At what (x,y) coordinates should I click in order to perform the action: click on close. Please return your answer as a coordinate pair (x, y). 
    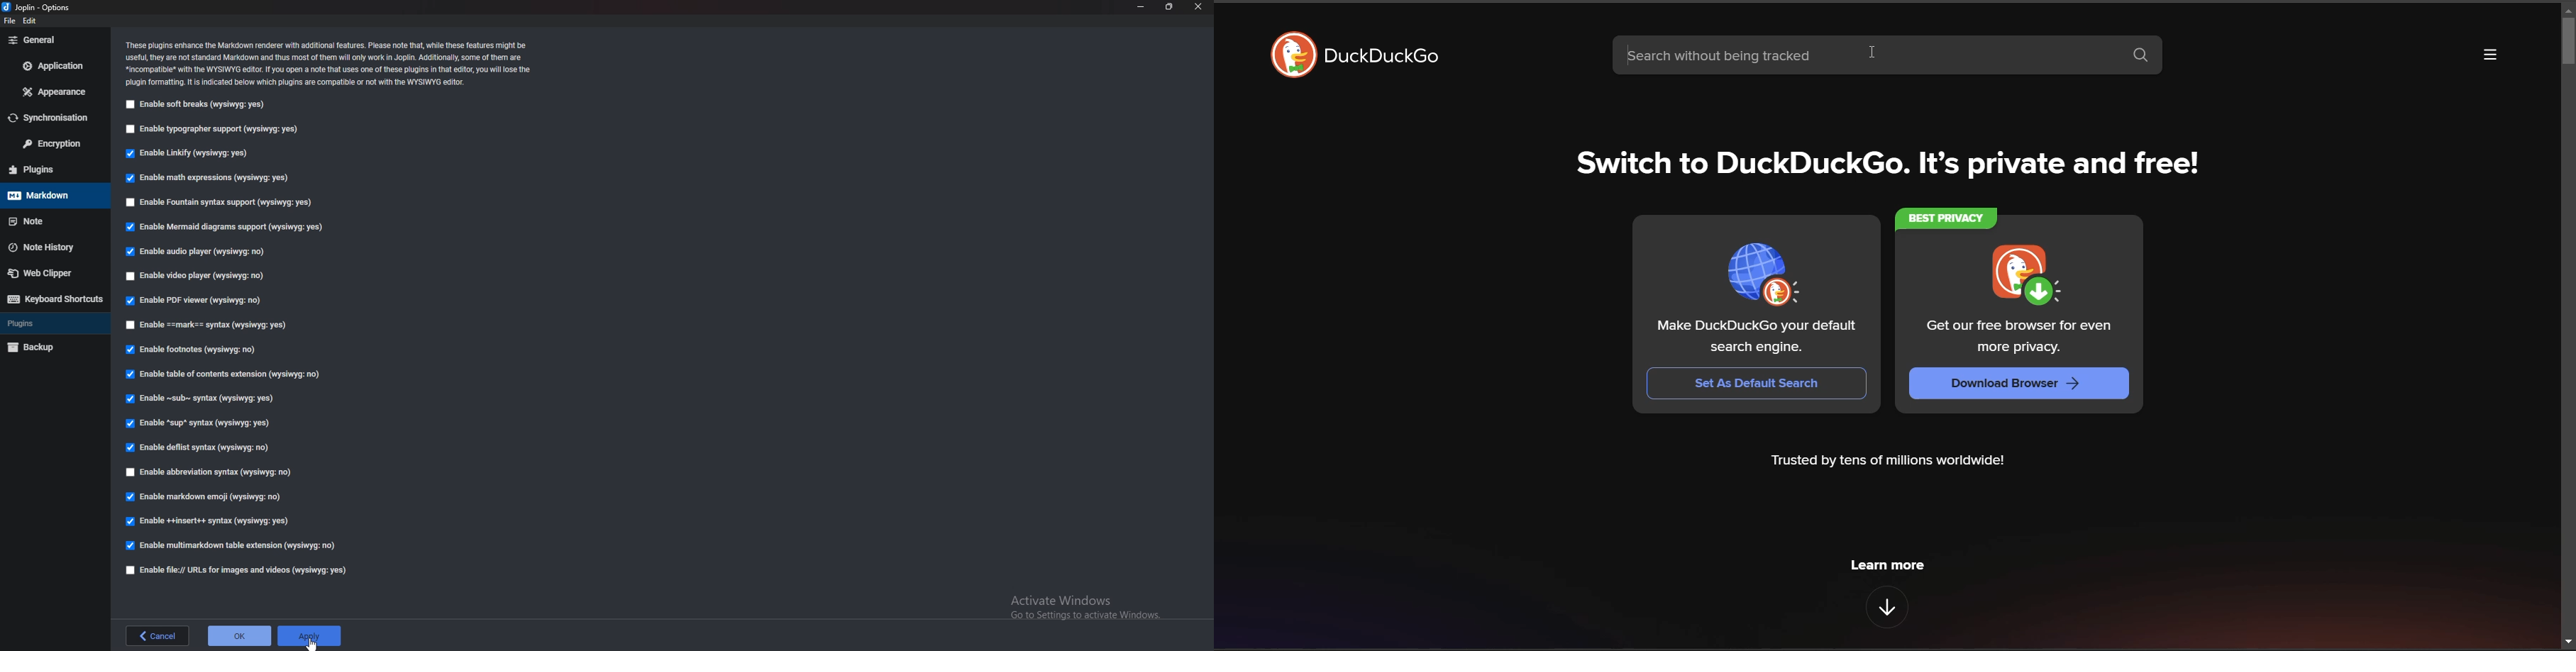
    Looking at the image, I should click on (1196, 7).